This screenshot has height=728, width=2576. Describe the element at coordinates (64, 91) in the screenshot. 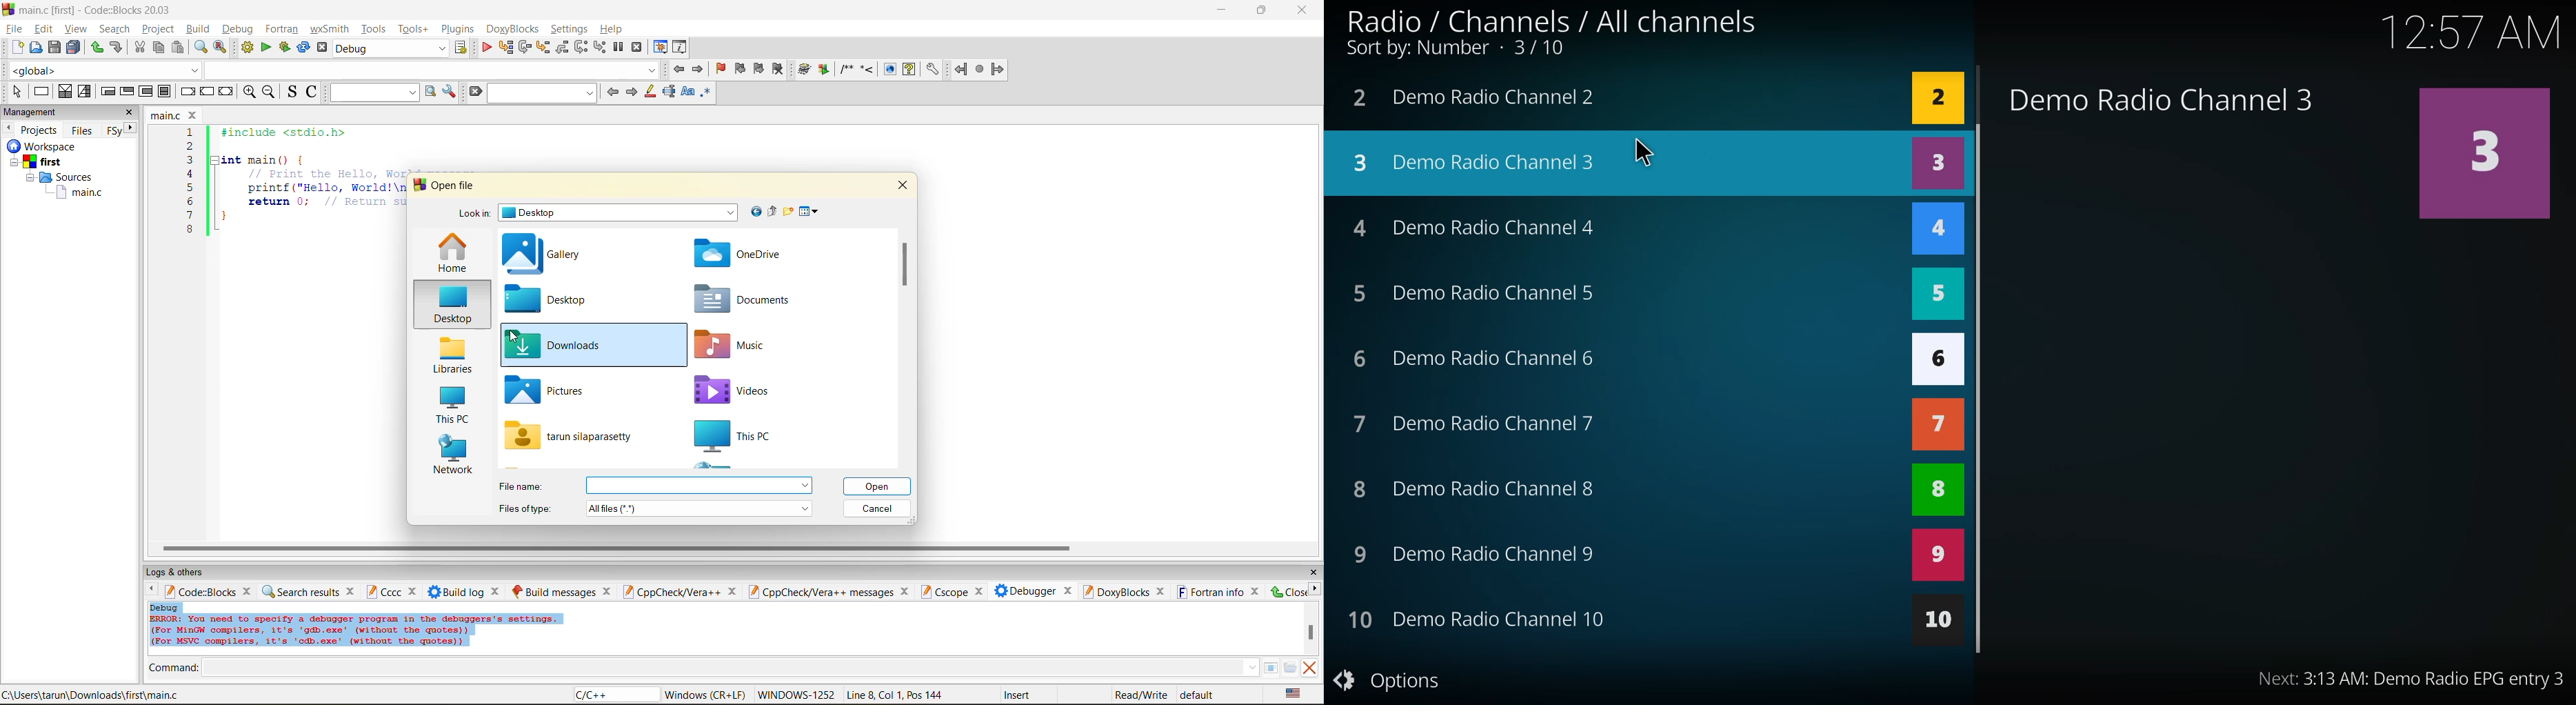

I see `decision` at that location.